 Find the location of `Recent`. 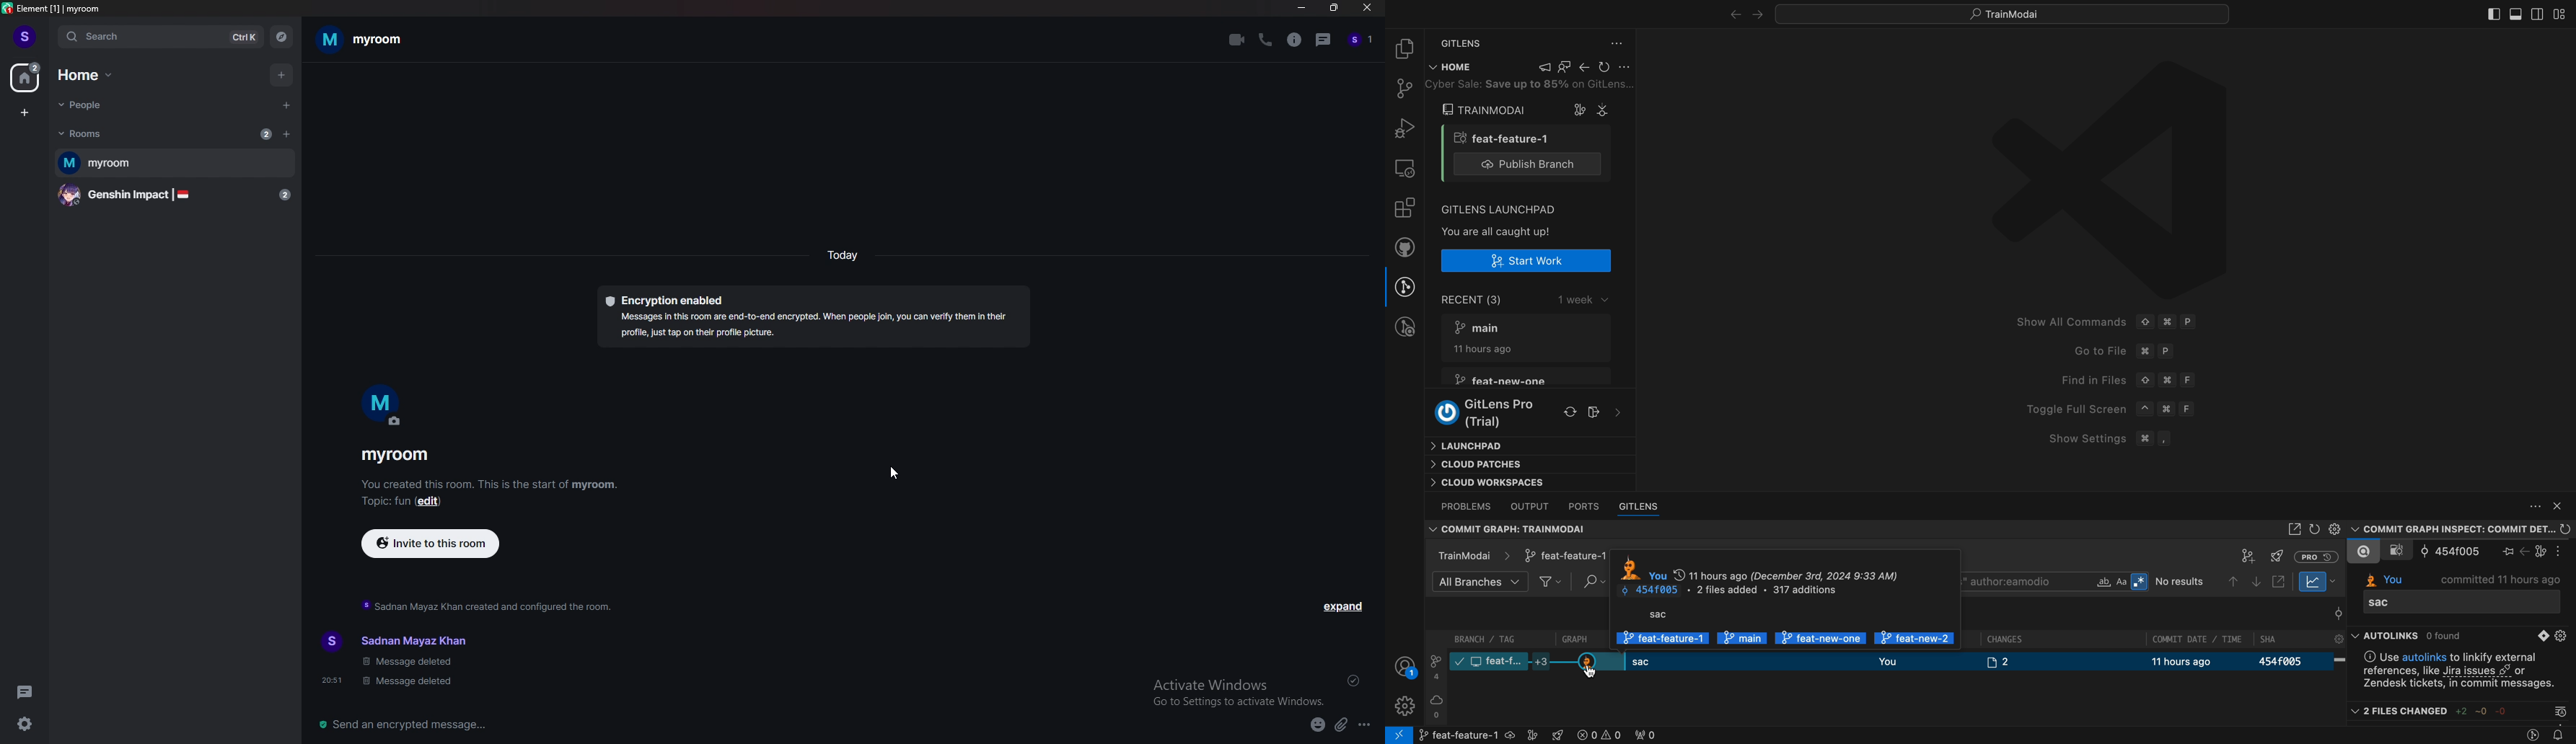

Recent is located at coordinates (1537, 299).